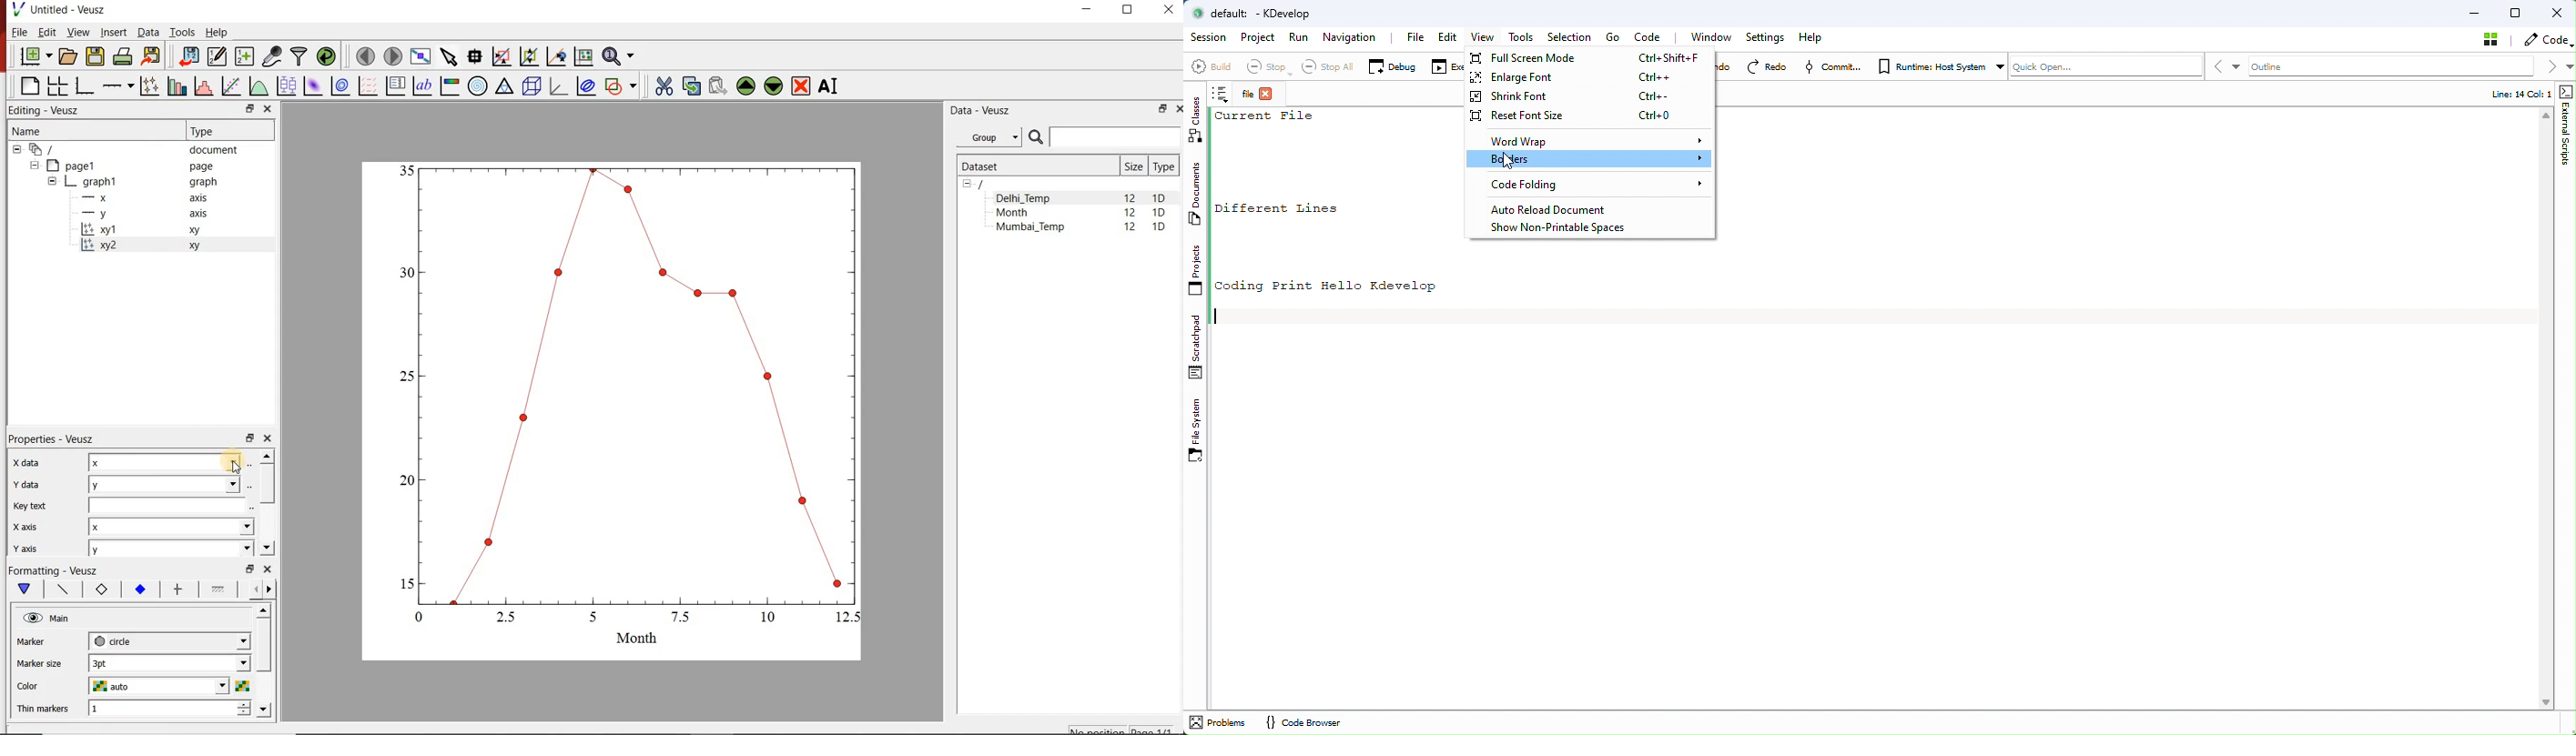 This screenshot has width=2576, height=756. What do you see at coordinates (395, 87) in the screenshot?
I see `plot key` at bounding box center [395, 87].